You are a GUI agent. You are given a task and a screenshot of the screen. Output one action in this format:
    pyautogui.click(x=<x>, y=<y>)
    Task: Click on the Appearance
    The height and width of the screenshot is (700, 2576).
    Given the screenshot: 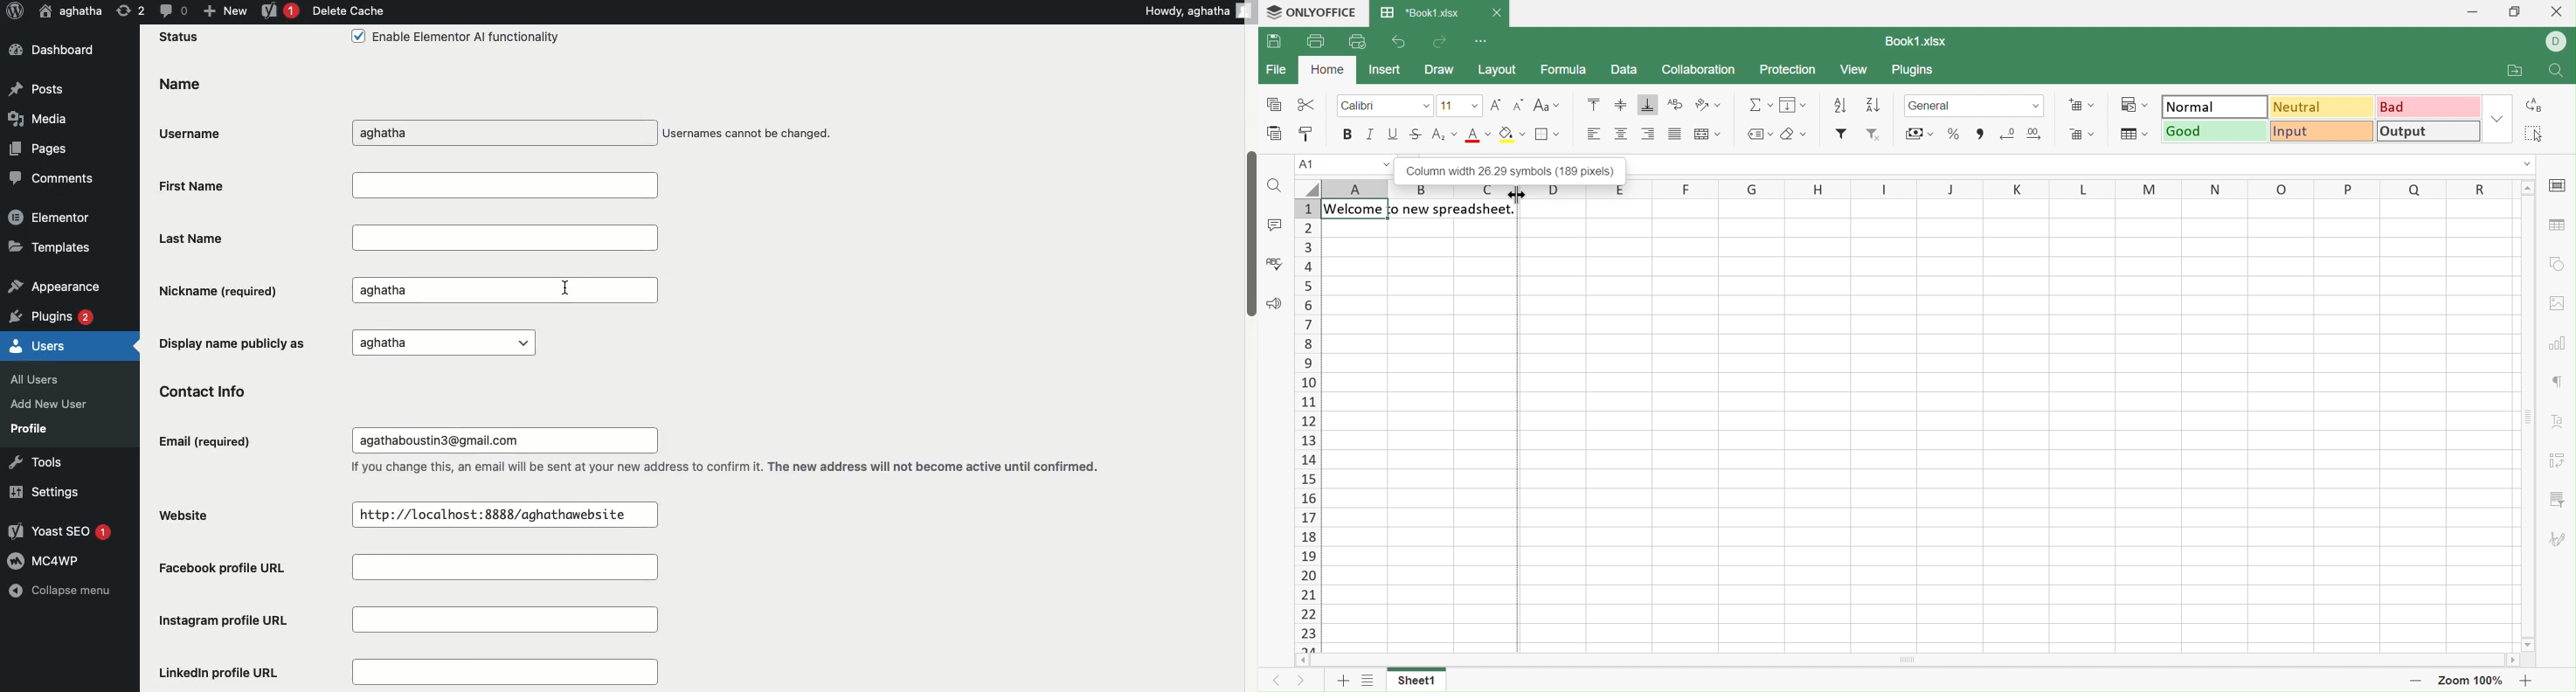 What is the action you would take?
    pyautogui.click(x=53, y=284)
    